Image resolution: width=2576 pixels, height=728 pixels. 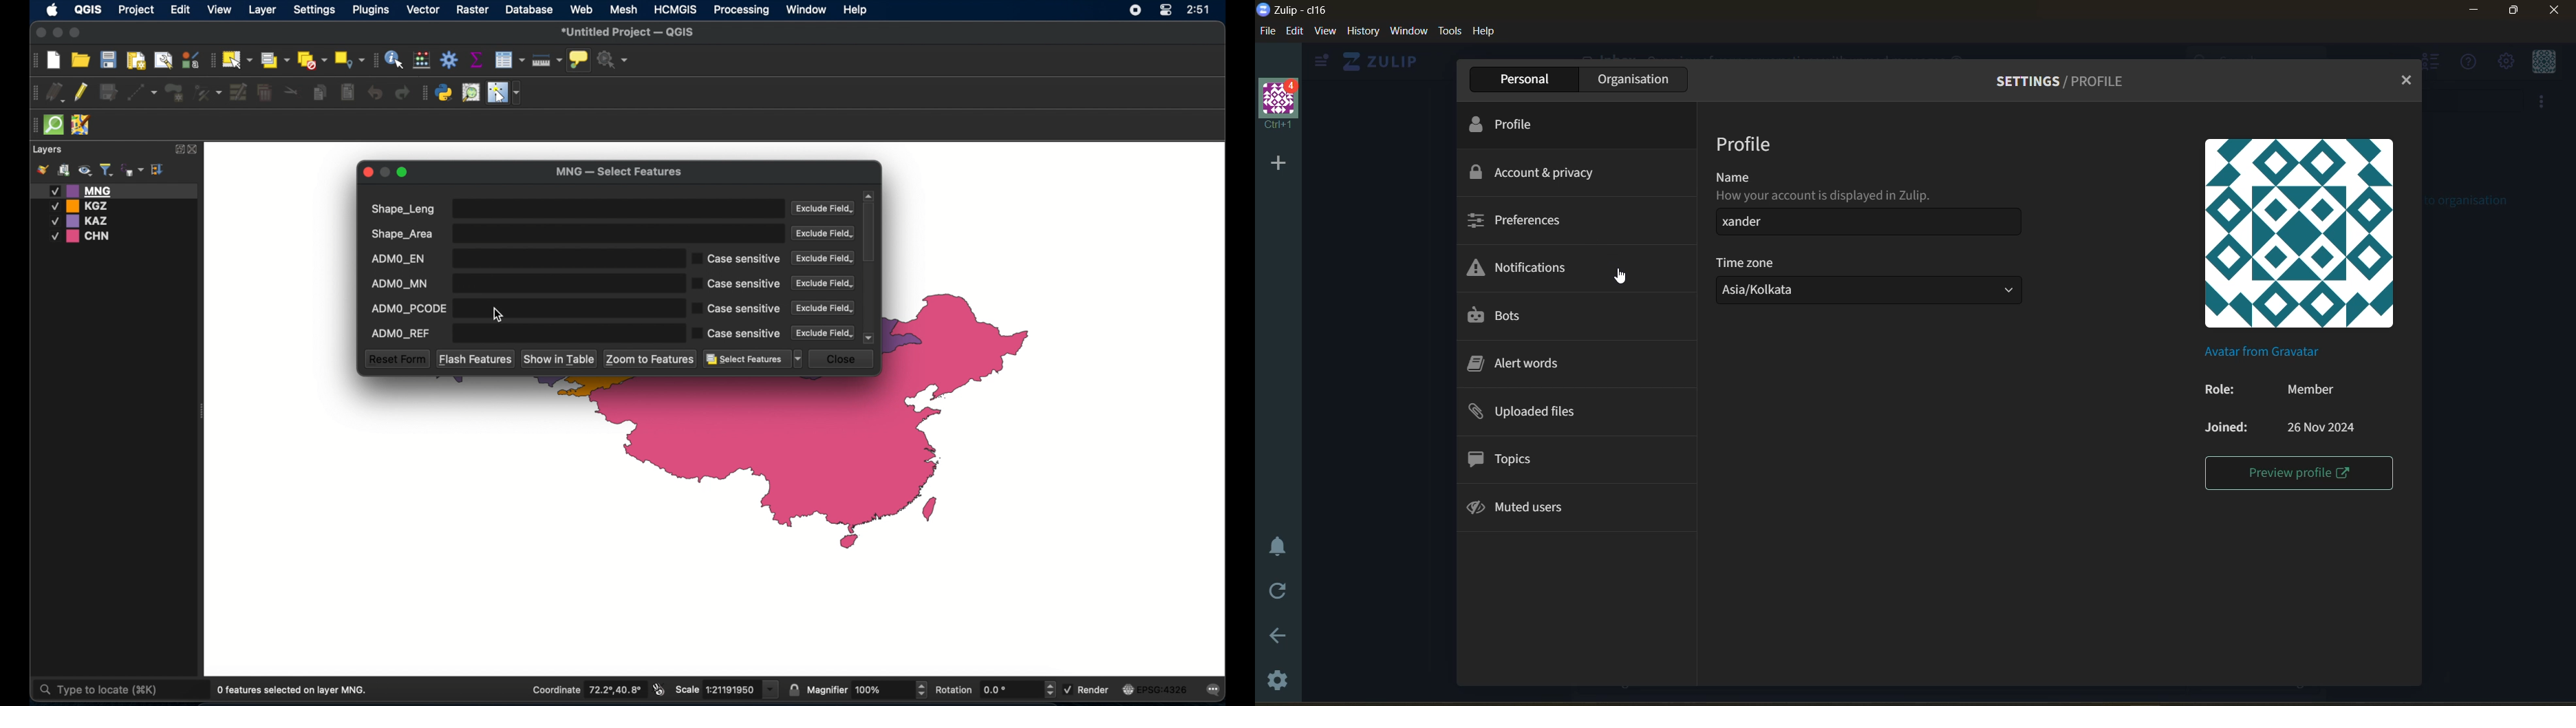 What do you see at coordinates (2469, 63) in the screenshot?
I see `help menu` at bounding box center [2469, 63].